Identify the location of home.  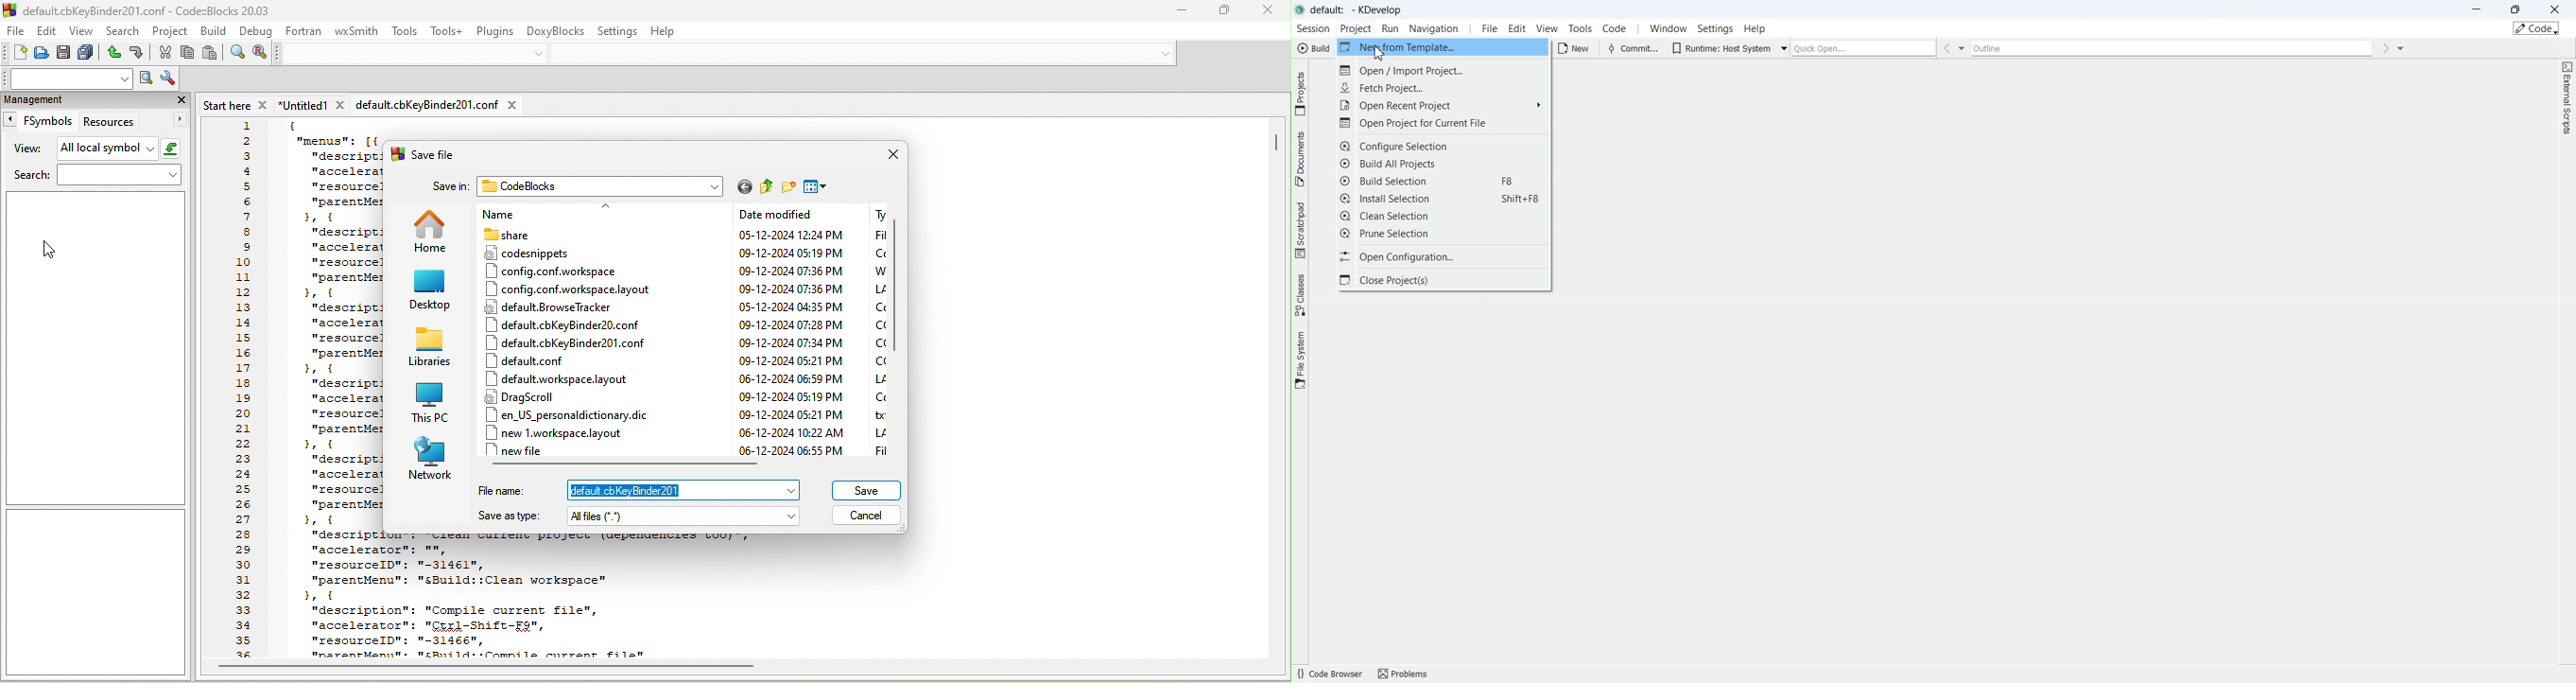
(432, 232).